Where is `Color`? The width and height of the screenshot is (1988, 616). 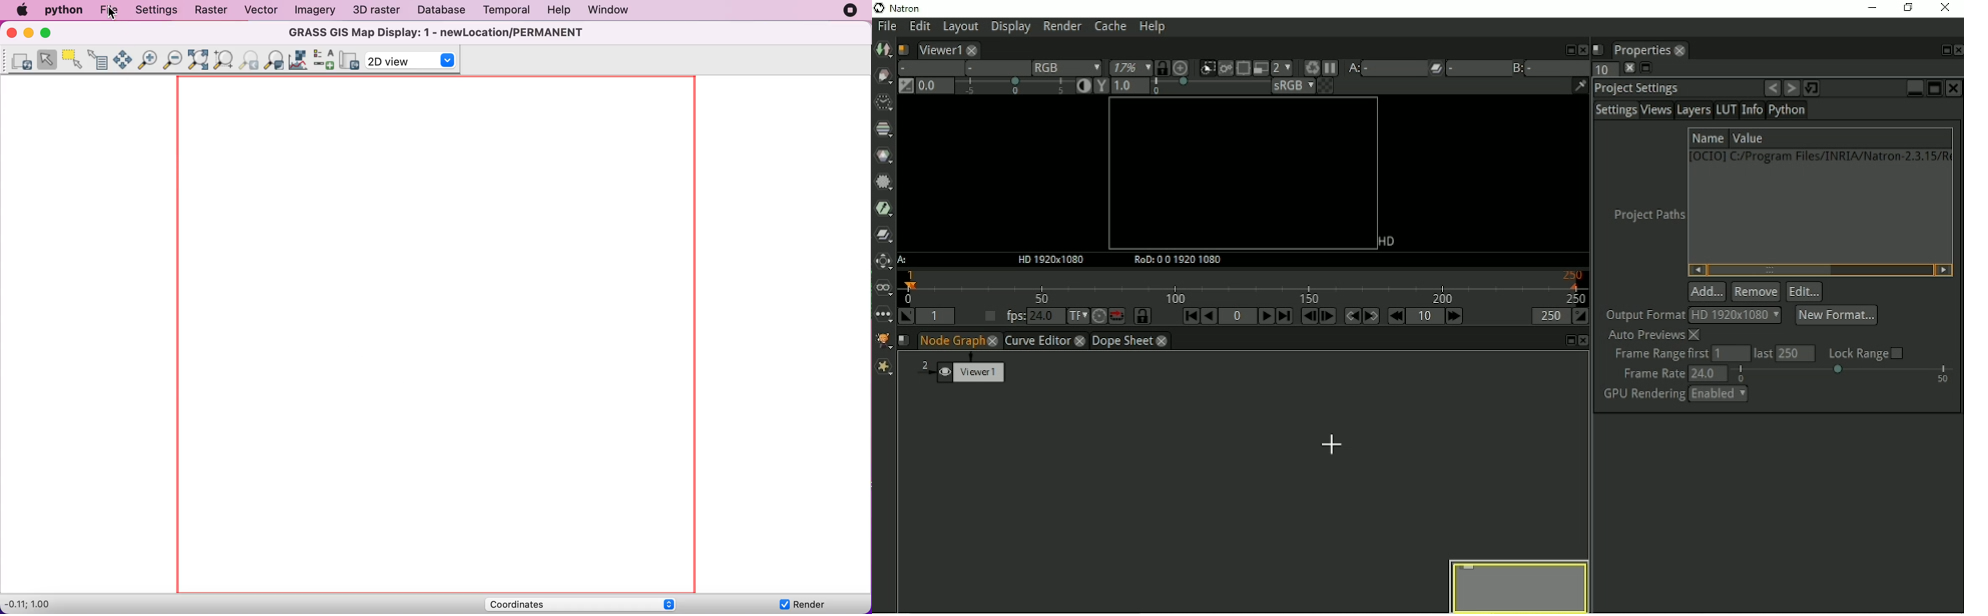 Color is located at coordinates (885, 156).